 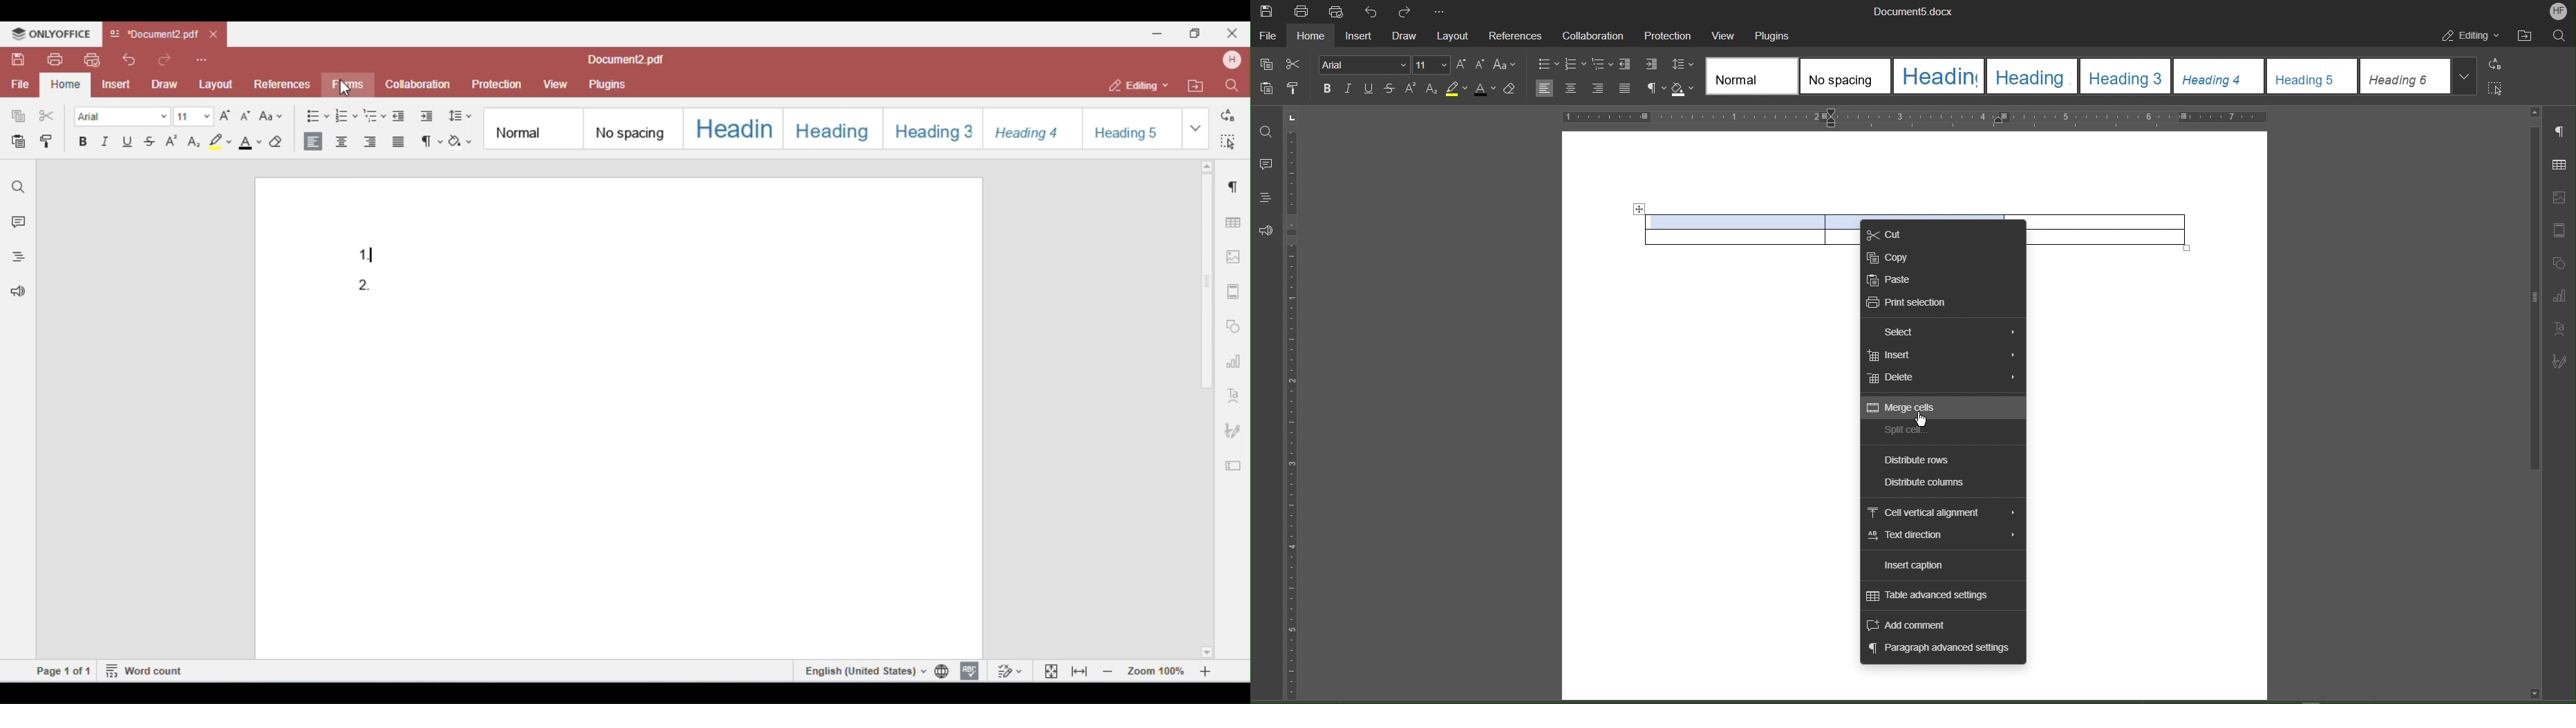 What do you see at coordinates (1375, 12) in the screenshot?
I see `Undo` at bounding box center [1375, 12].